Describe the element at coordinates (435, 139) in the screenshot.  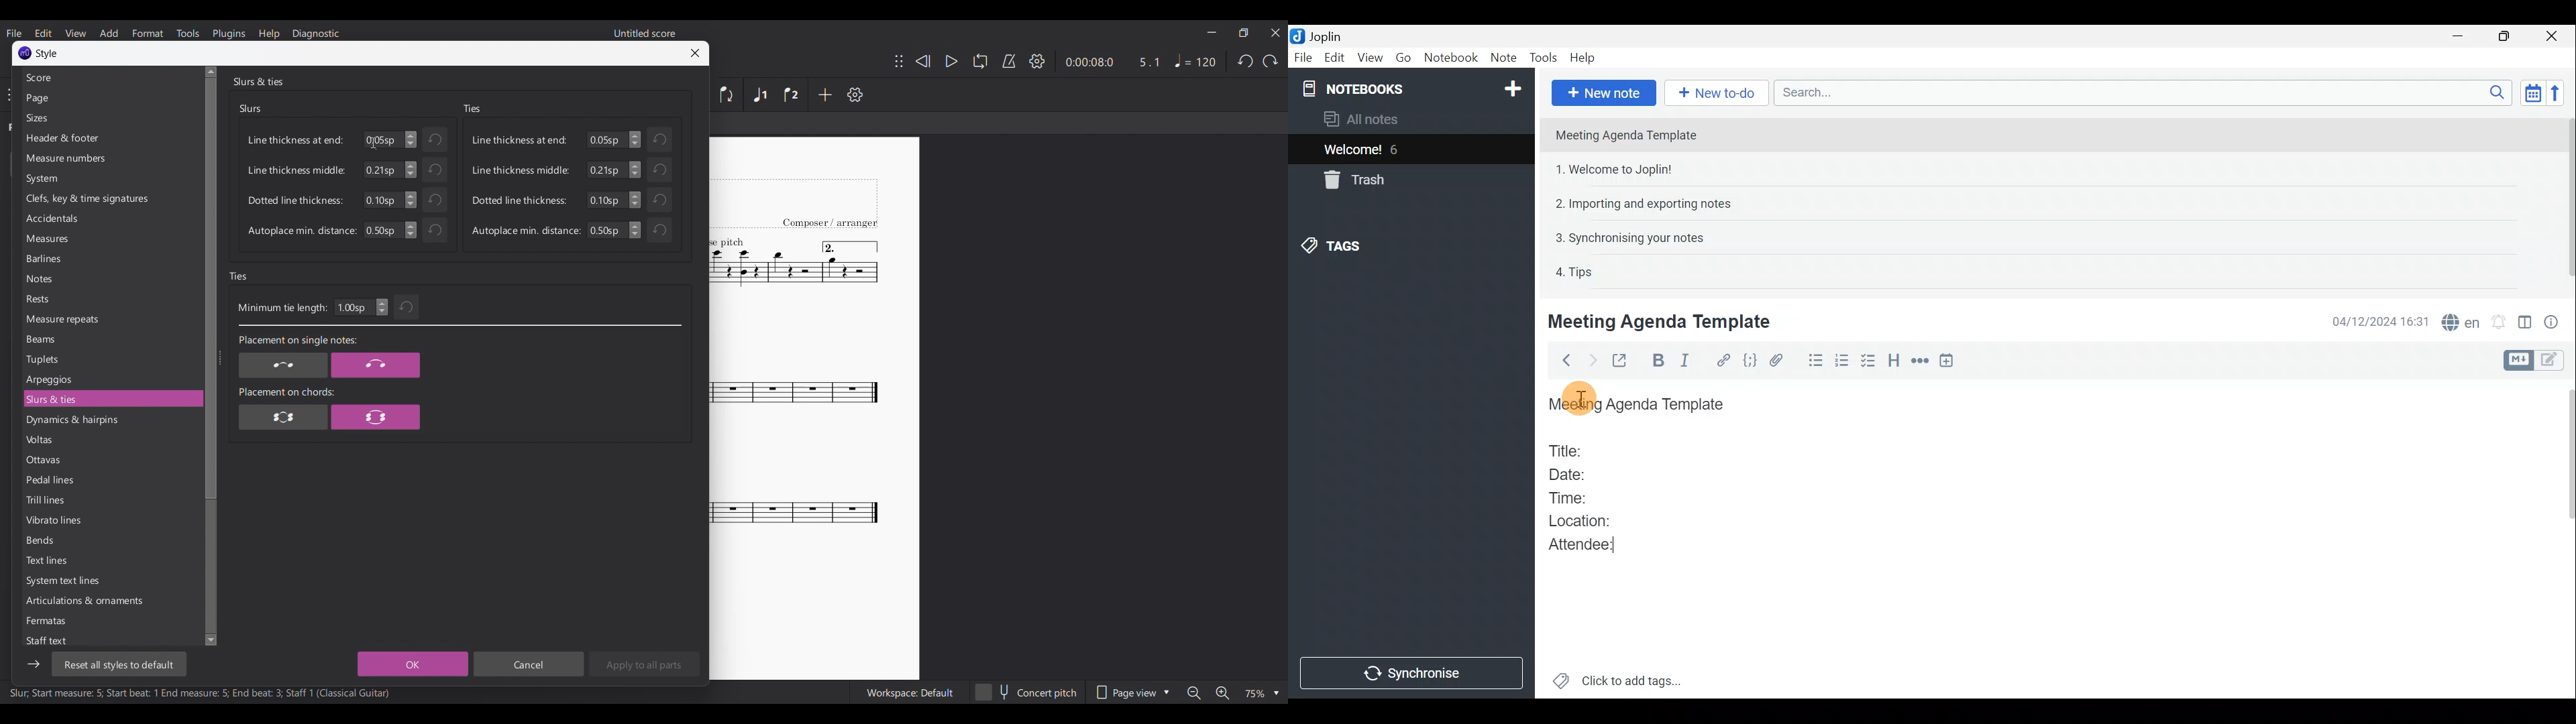
I see `Undo` at that location.